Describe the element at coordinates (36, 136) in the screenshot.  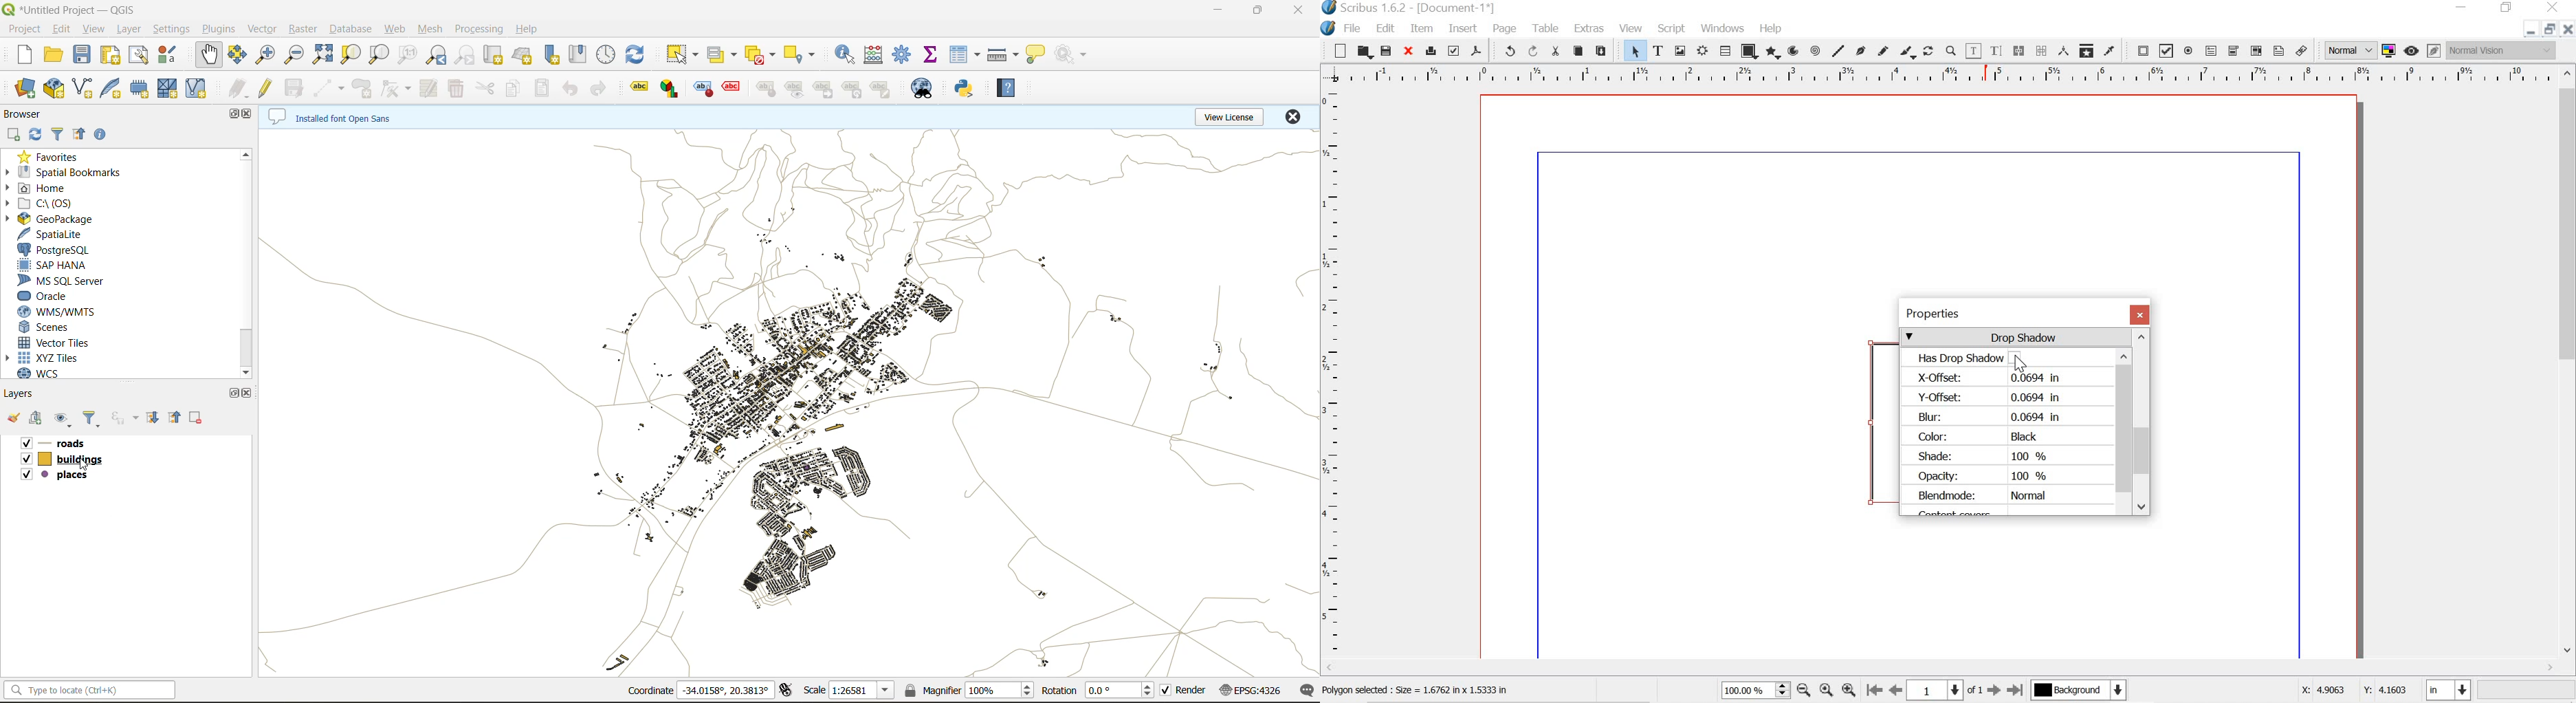
I see `refresh` at that location.